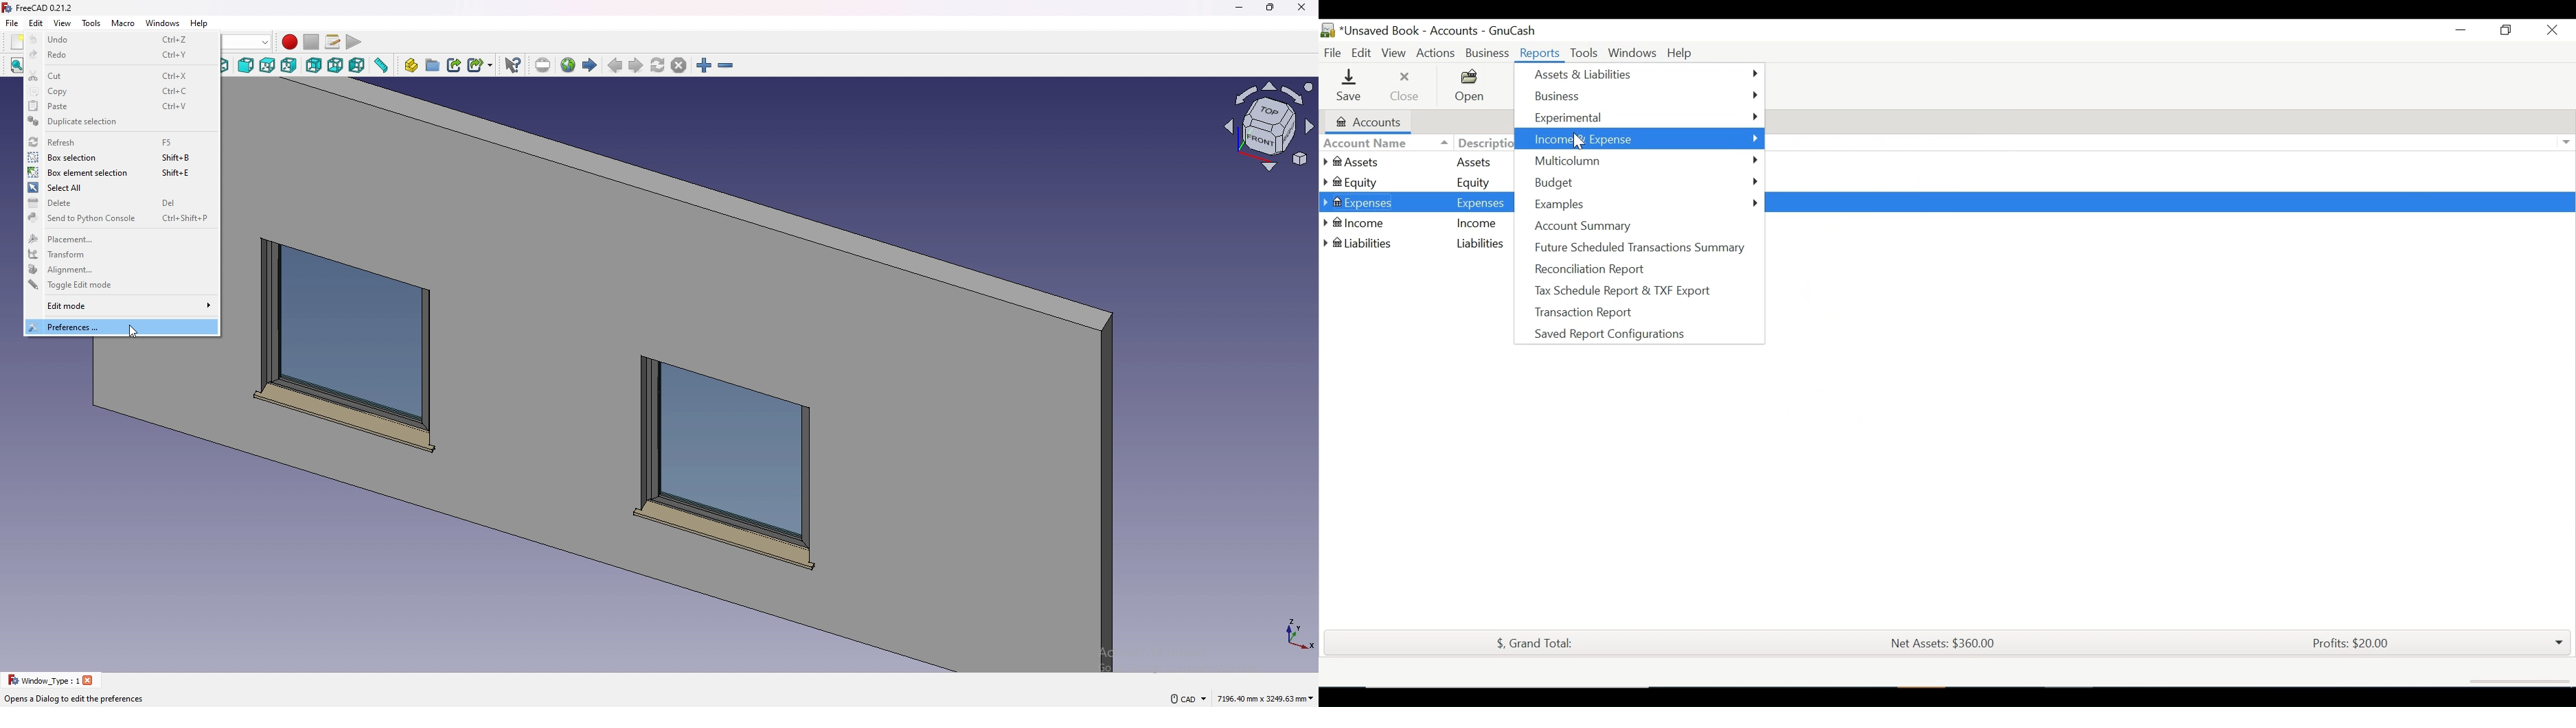 This screenshot has width=2576, height=728. Describe the element at coordinates (1270, 129) in the screenshot. I see `view` at that location.